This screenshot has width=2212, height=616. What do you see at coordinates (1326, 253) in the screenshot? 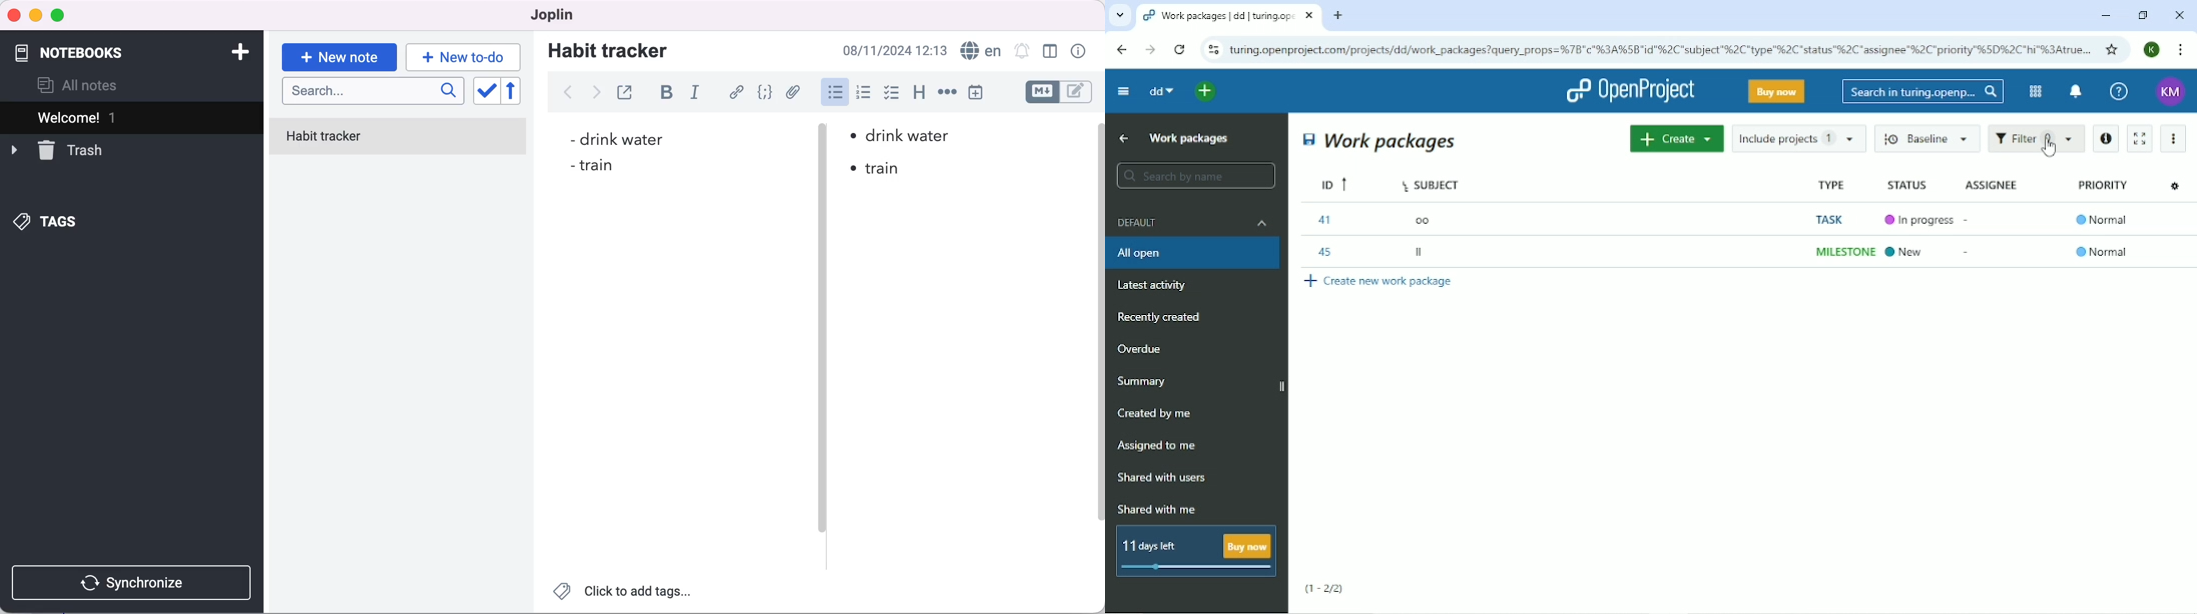
I see `45` at bounding box center [1326, 253].